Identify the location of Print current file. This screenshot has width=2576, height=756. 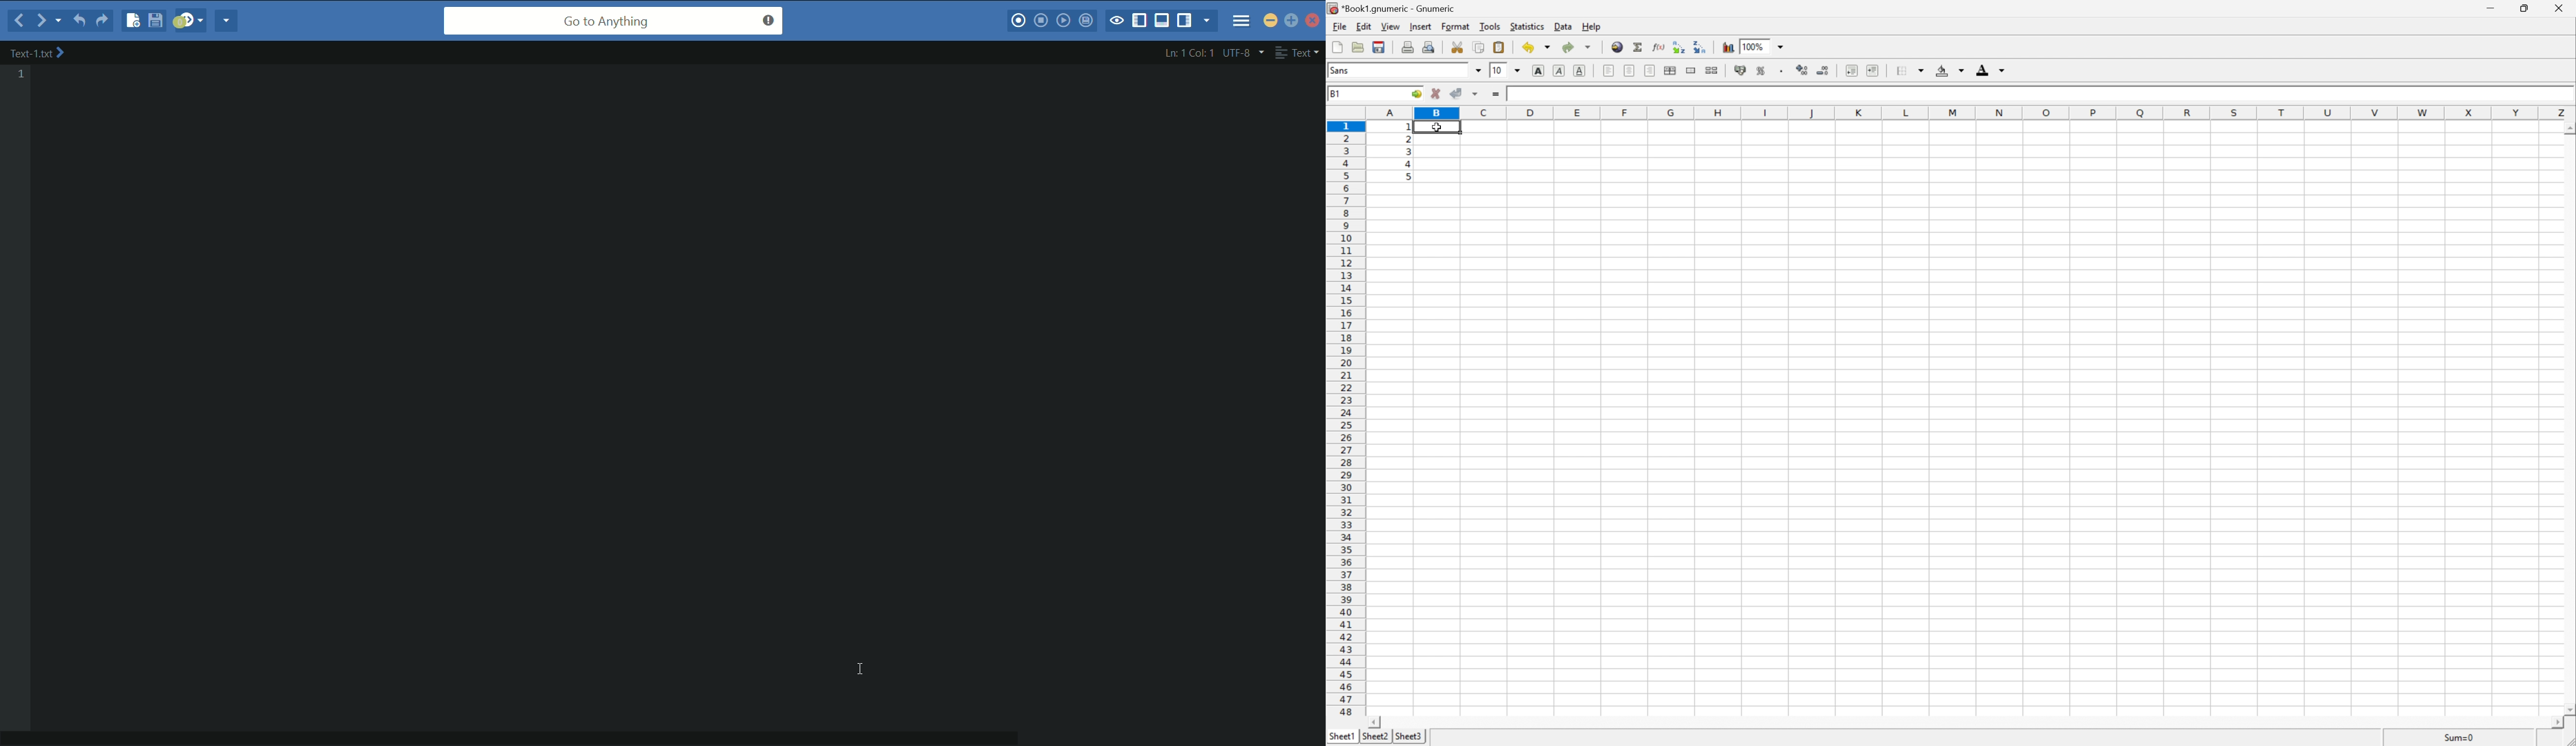
(1407, 46).